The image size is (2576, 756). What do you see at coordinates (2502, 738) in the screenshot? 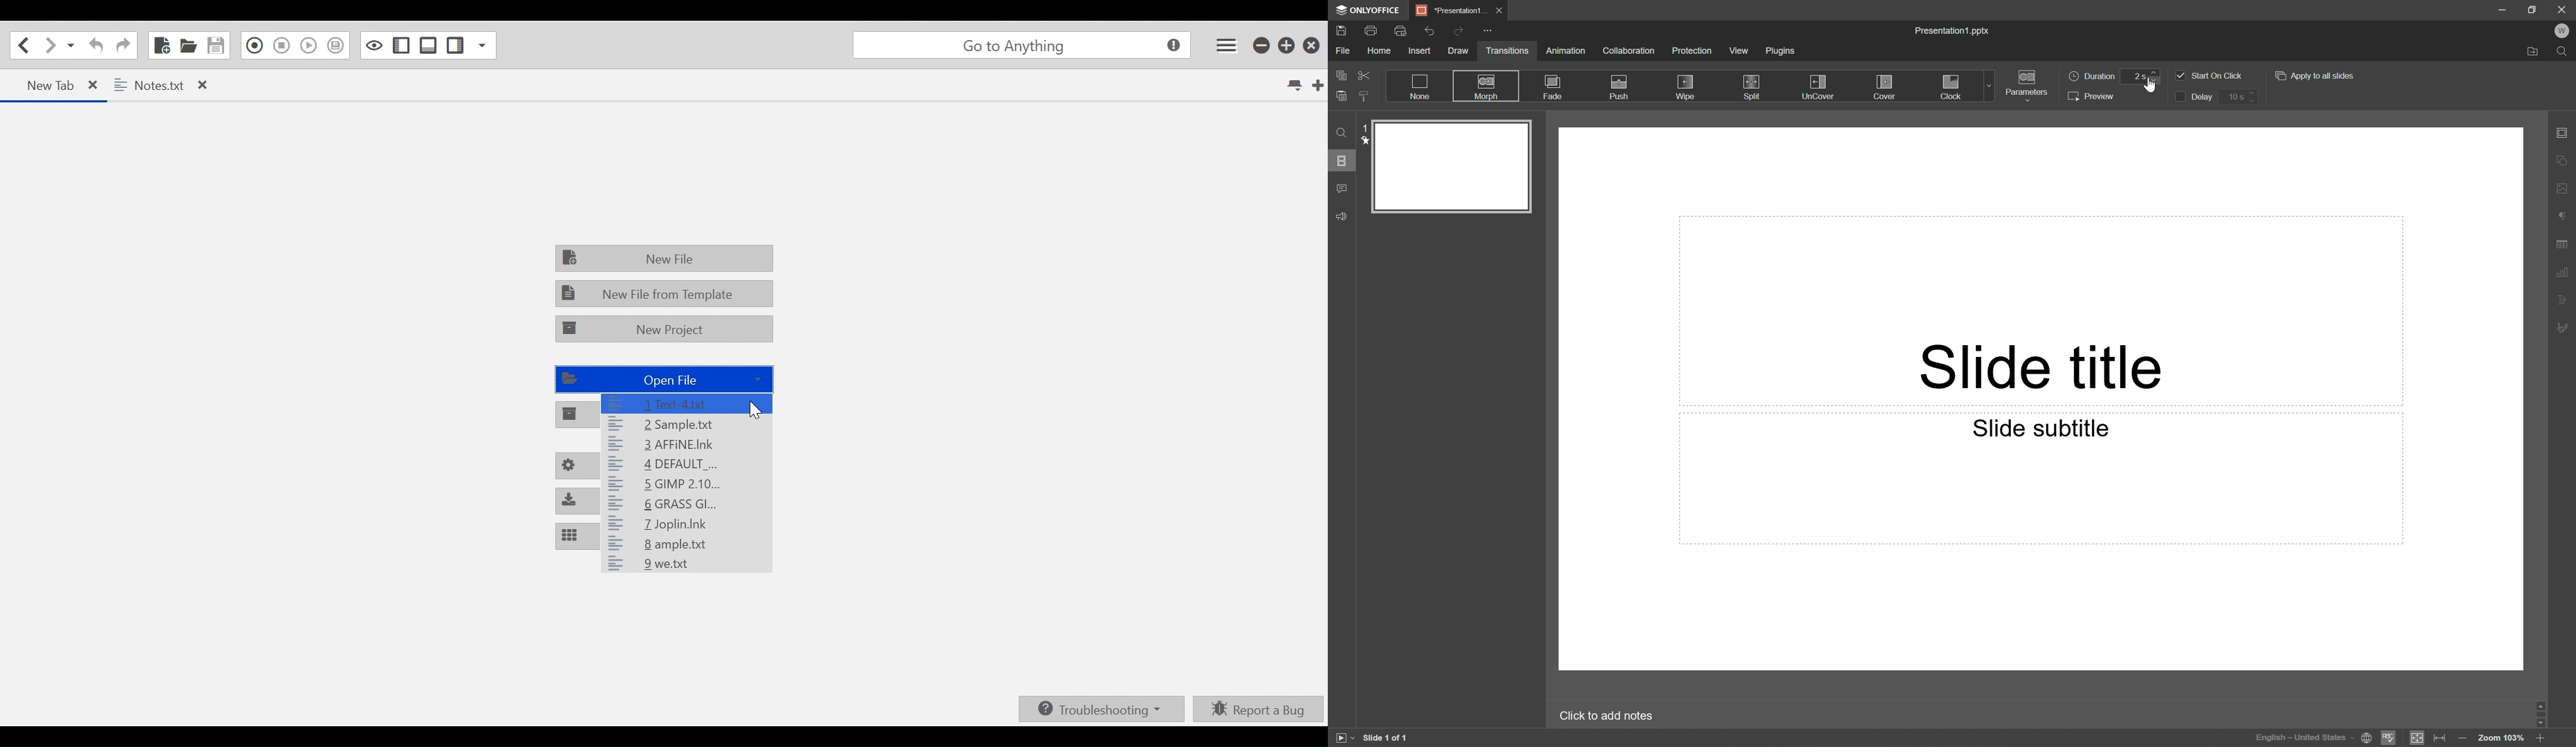
I see `Zoom 103%` at bounding box center [2502, 738].